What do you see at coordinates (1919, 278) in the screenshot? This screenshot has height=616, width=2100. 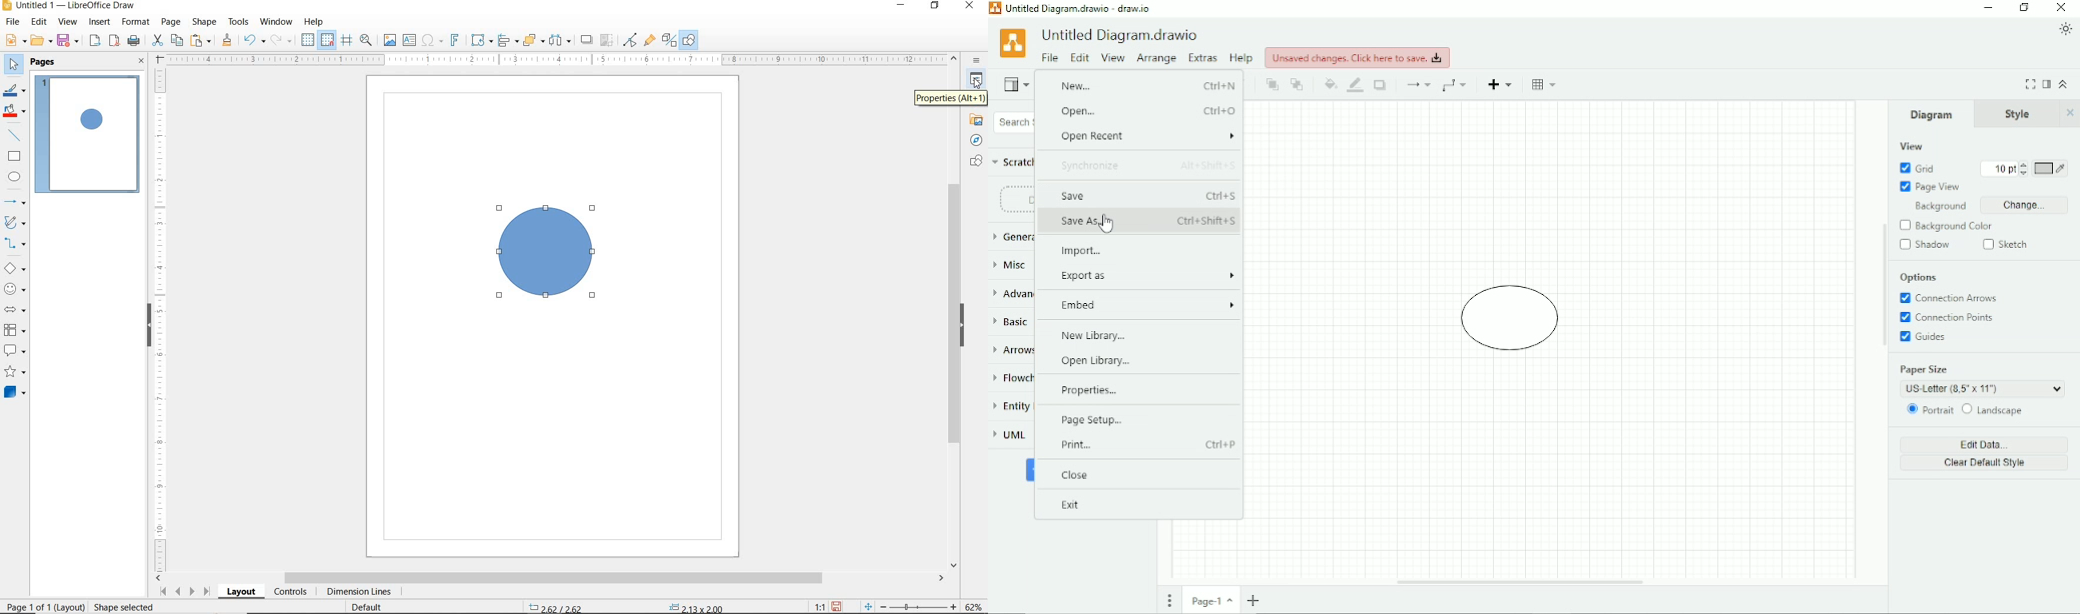 I see `Options` at bounding box center [1919, 278].